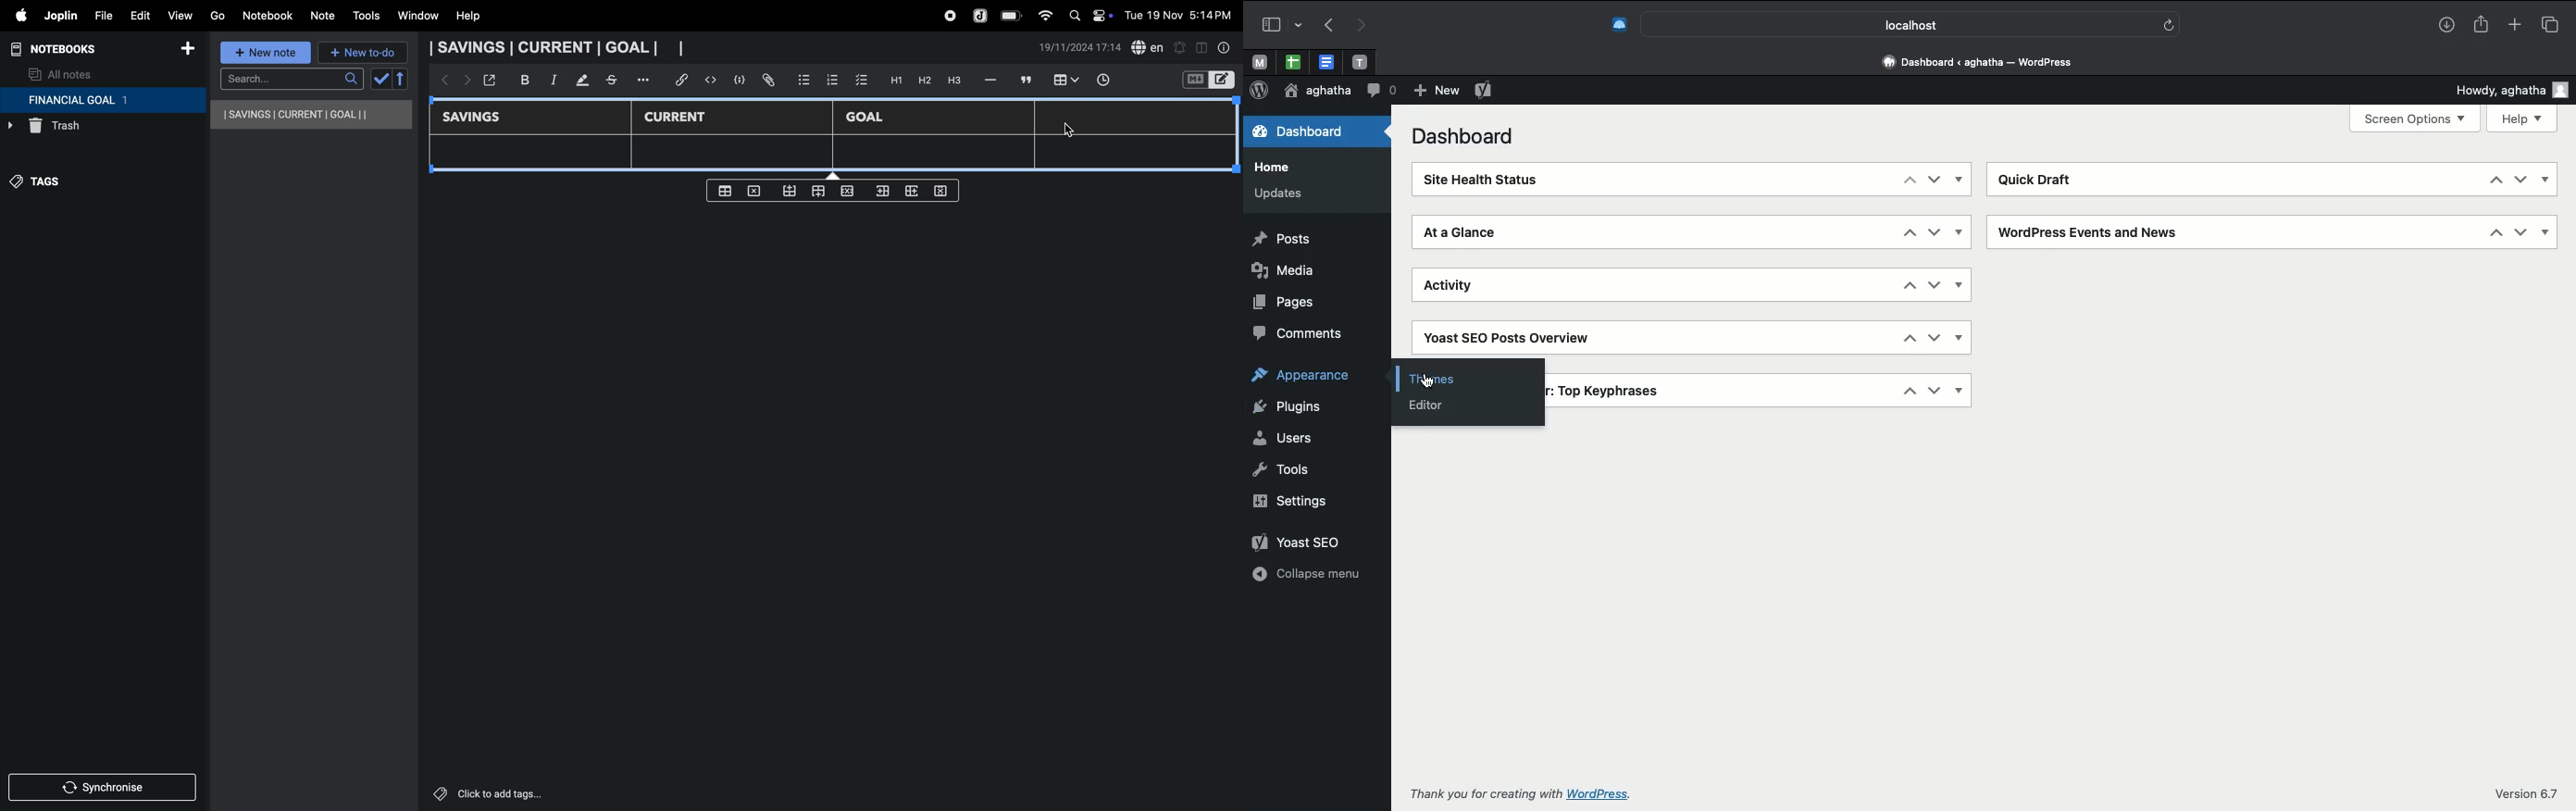 The height and width of the screenshot is (812, 2576). What do you see at coordinates (1466, 289) in the screenshot?
I see `Activity` at bounding box center [1466, 289].